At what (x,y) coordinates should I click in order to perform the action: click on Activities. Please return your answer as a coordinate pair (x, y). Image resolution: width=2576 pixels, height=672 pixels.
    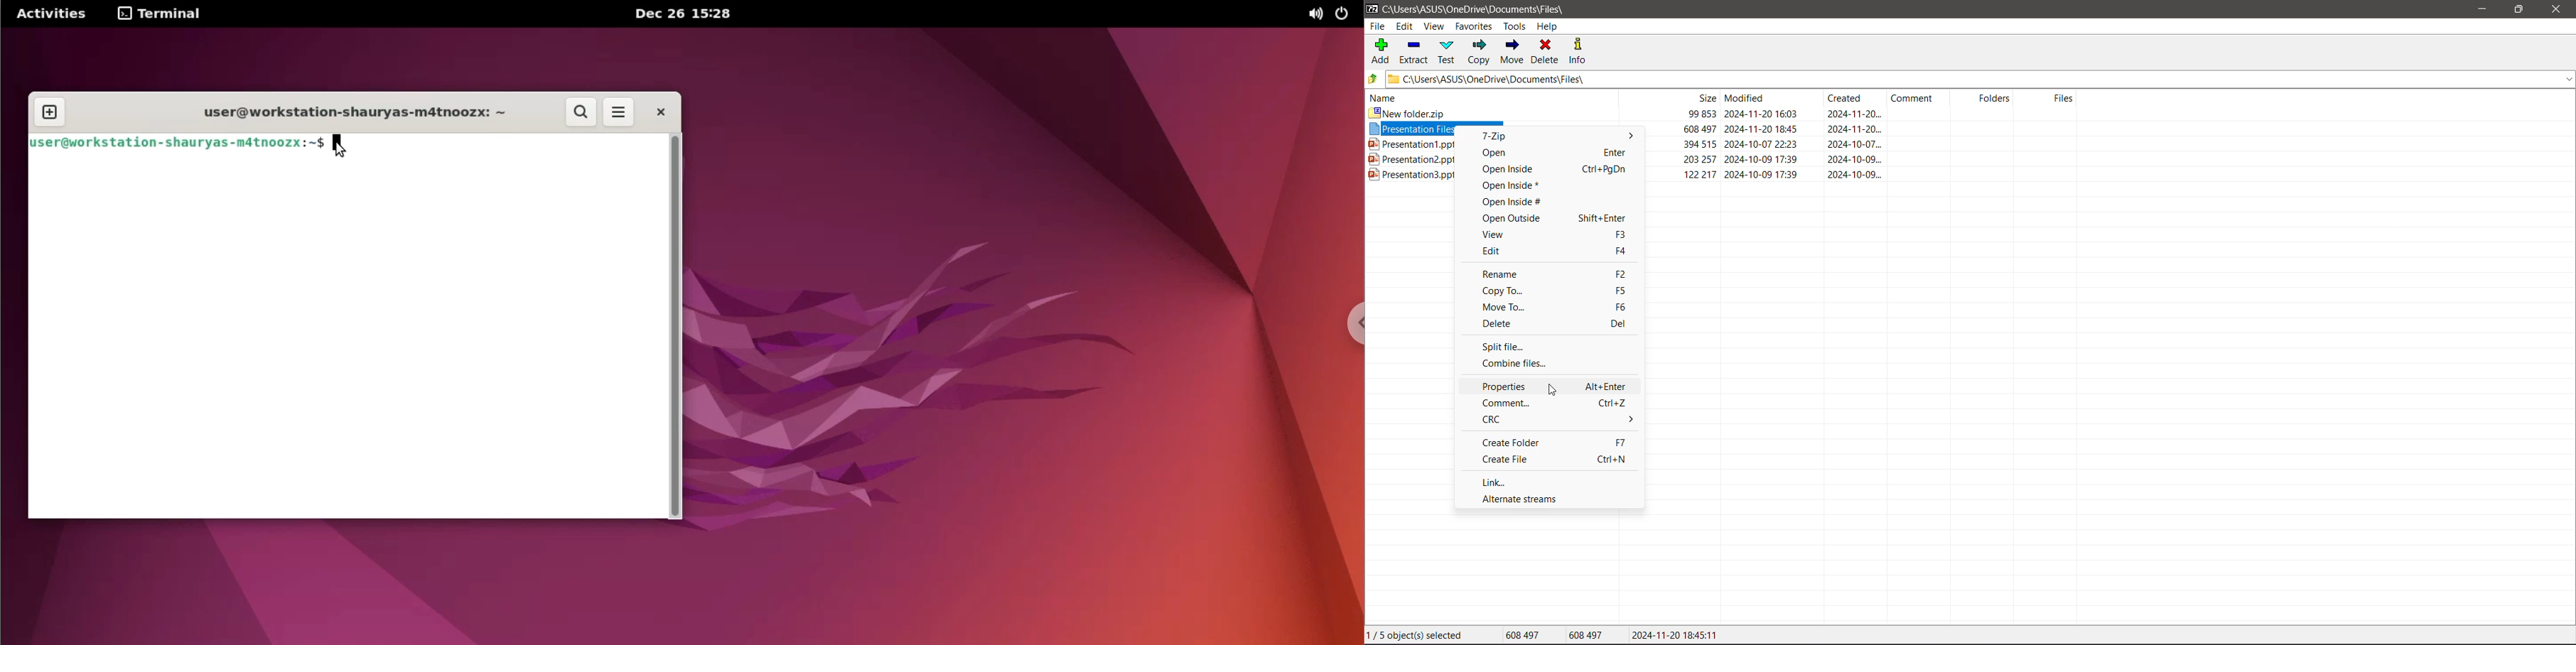
    Looking at the image, I should click on (48, 15).